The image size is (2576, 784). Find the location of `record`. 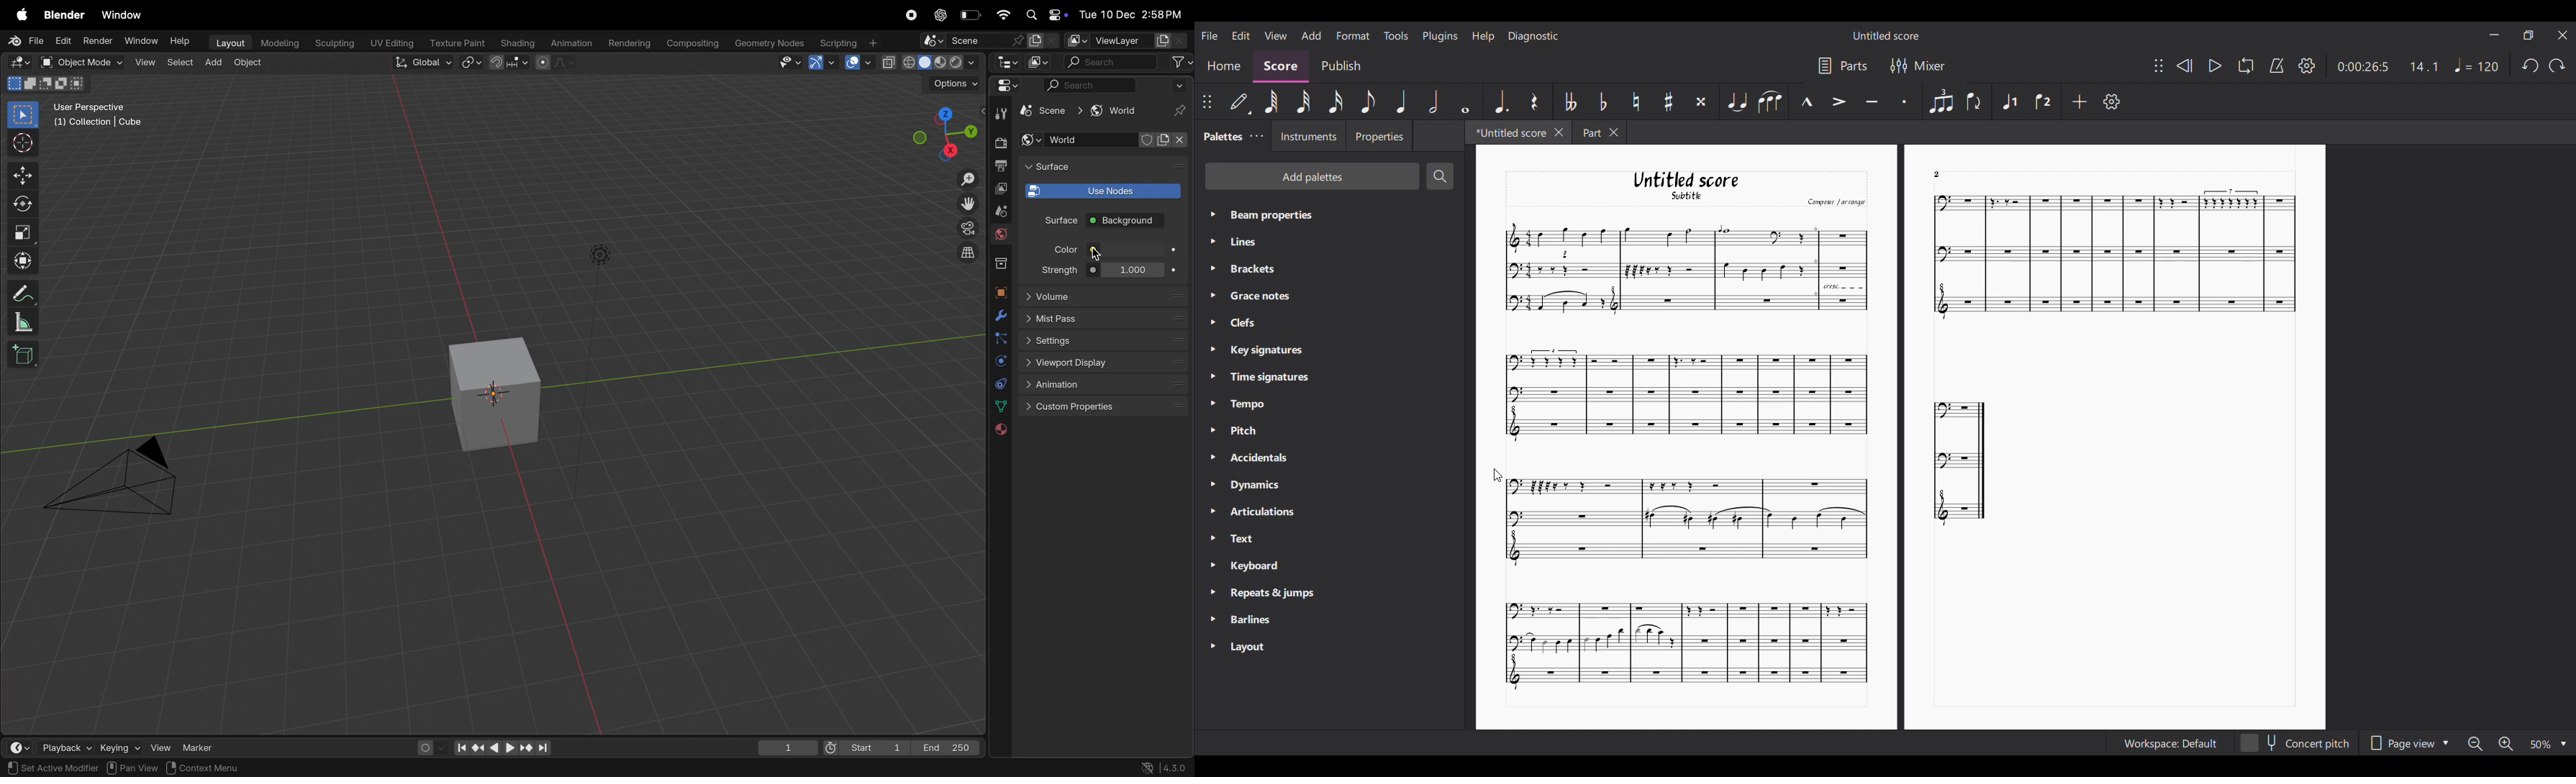

record is located at coordinates (911, 15).